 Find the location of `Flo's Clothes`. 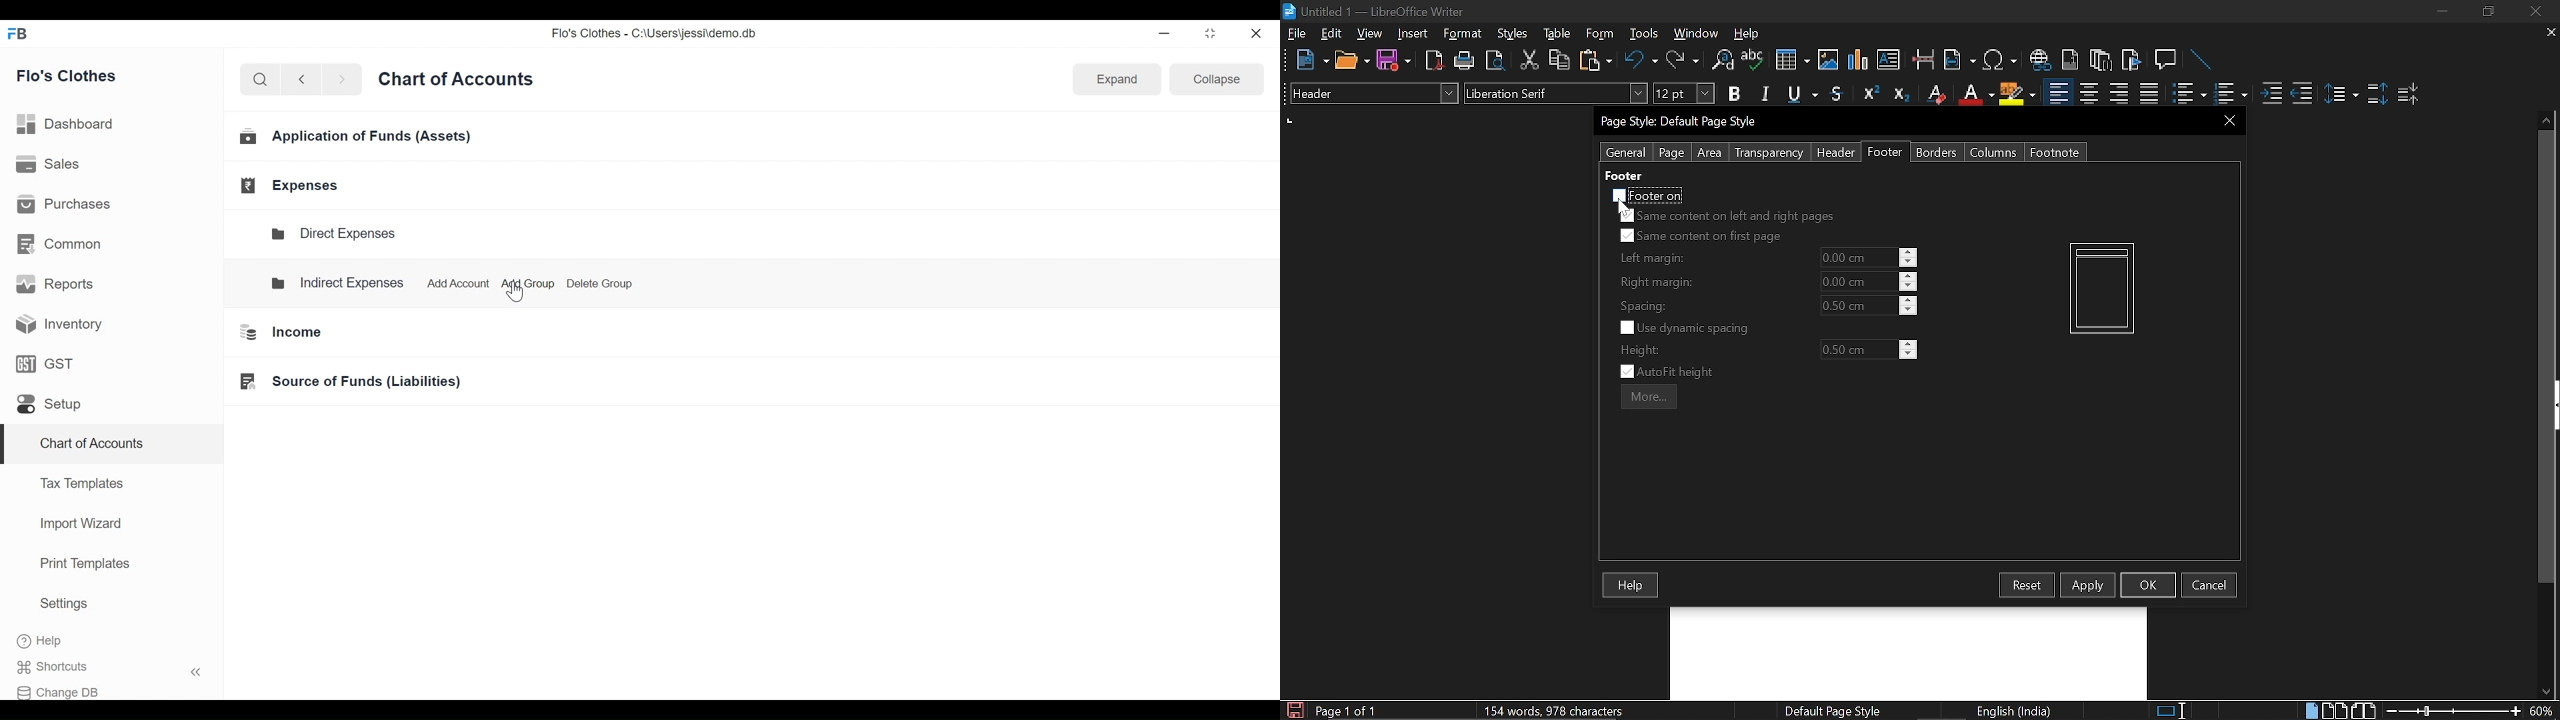

Flo's Clothes is located at coordinates (73, 77).